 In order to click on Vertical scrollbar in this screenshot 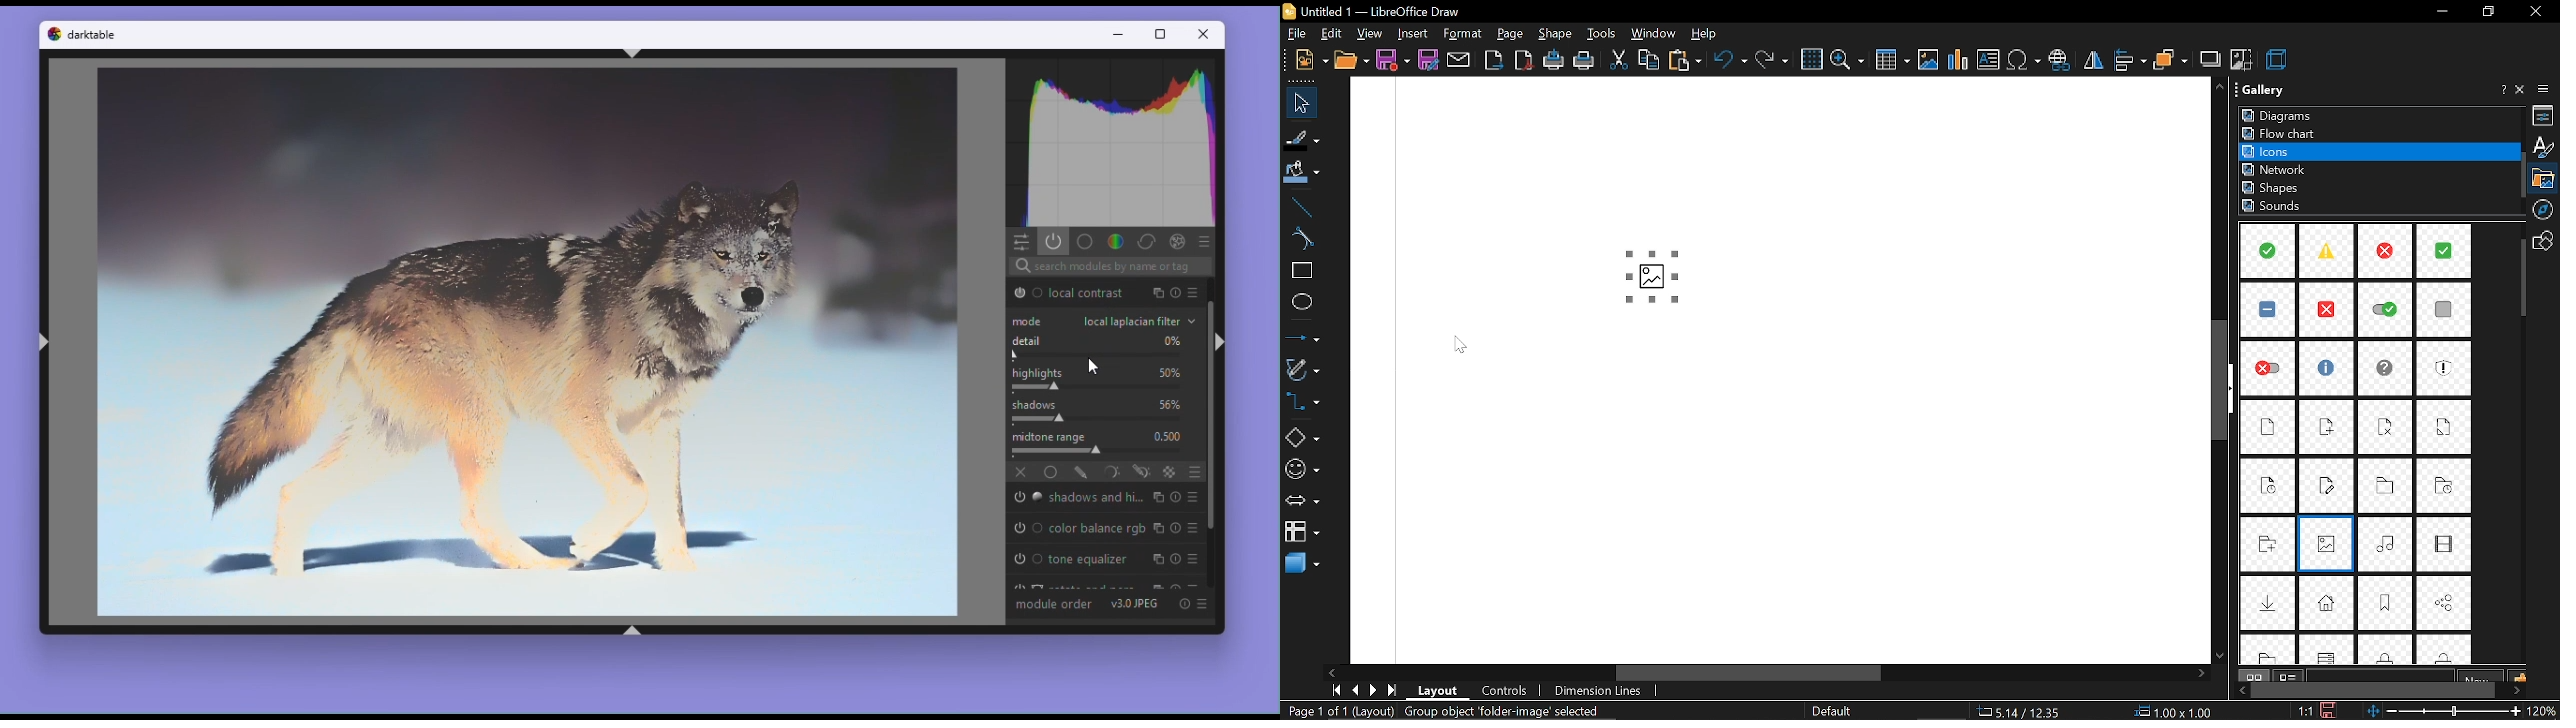, I will do `click(1213, 432)`.